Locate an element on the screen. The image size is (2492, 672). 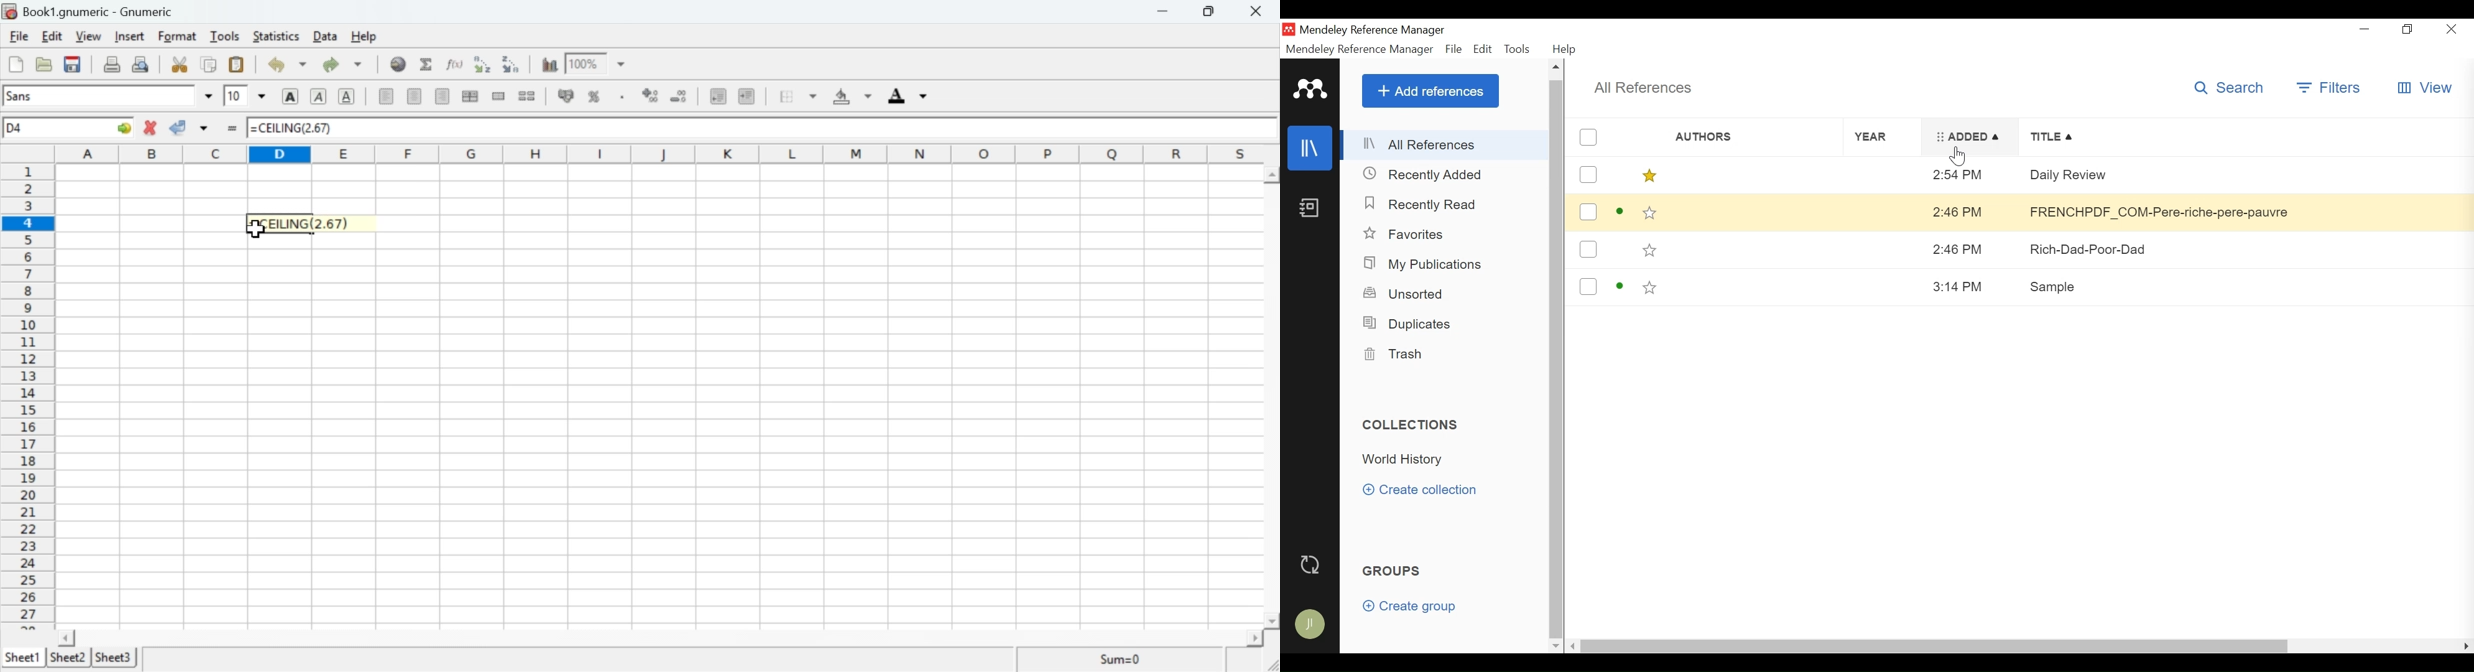
Groups is located at coordinates (1393, 572).